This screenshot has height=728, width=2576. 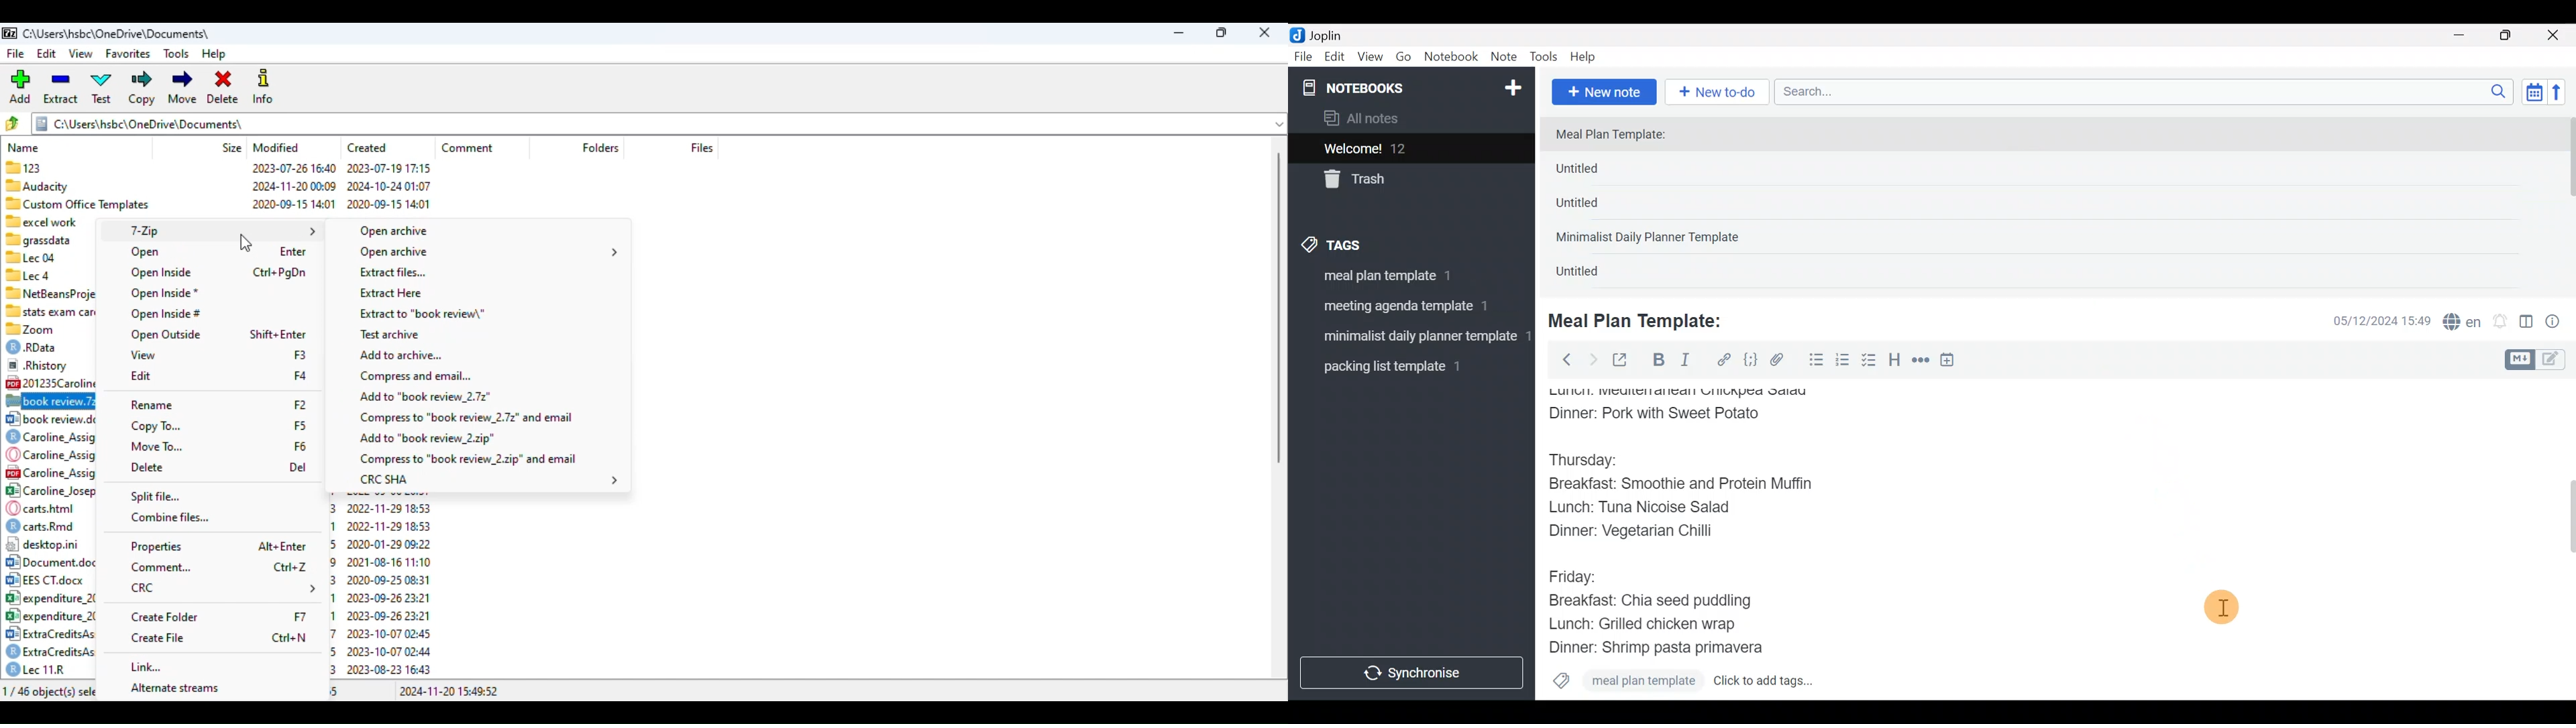 I want to click on Untitled, so click(x=1593, y=274).